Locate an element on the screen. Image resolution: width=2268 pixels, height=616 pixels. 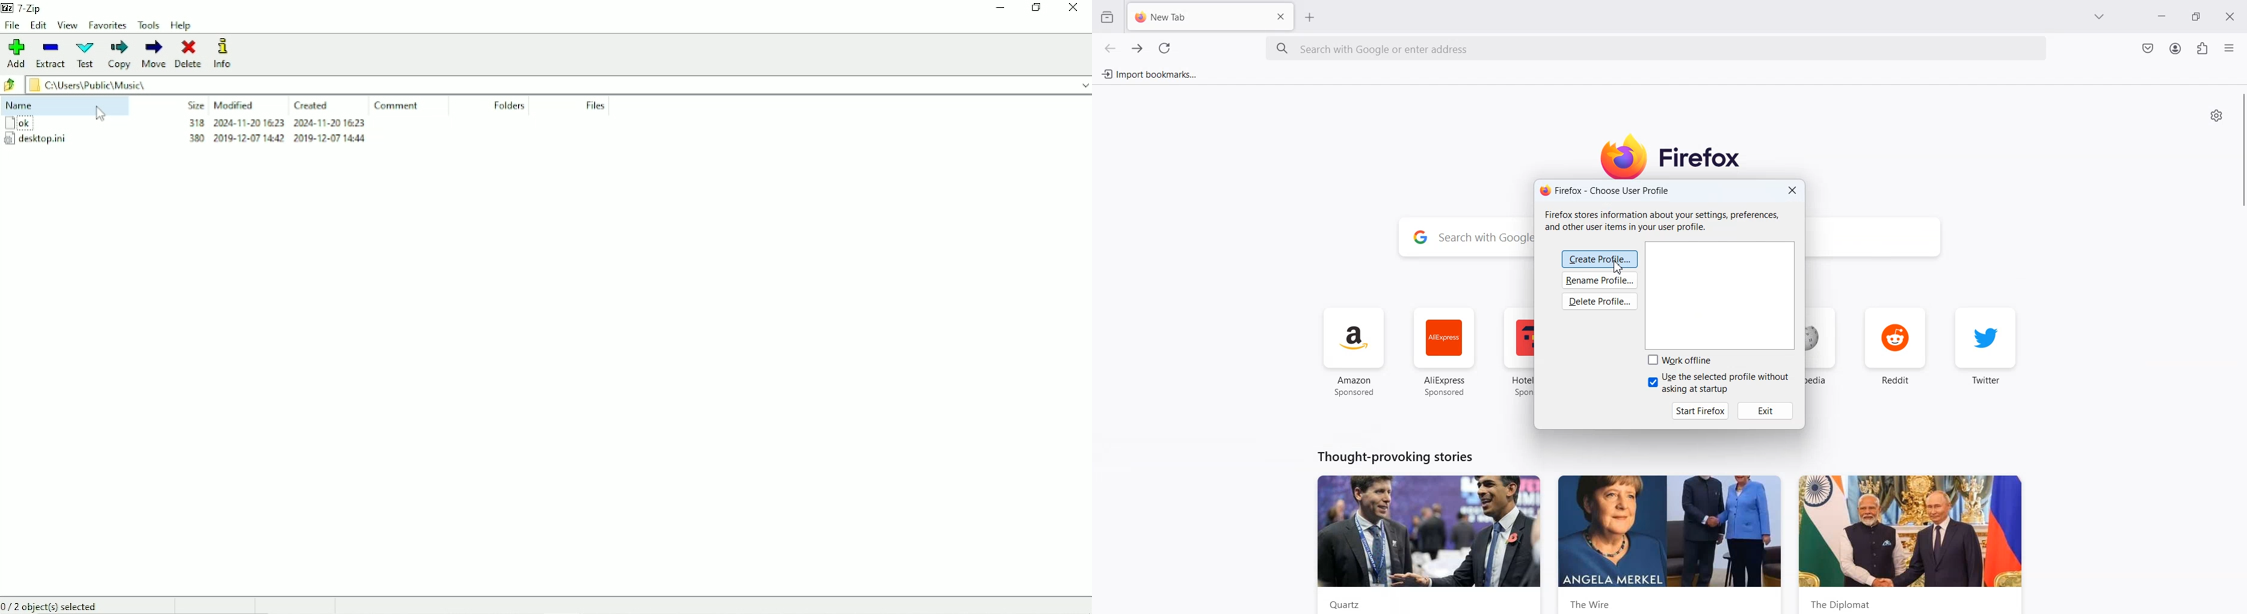
Thought-provoking stories is located at coordinates (1395, 456).